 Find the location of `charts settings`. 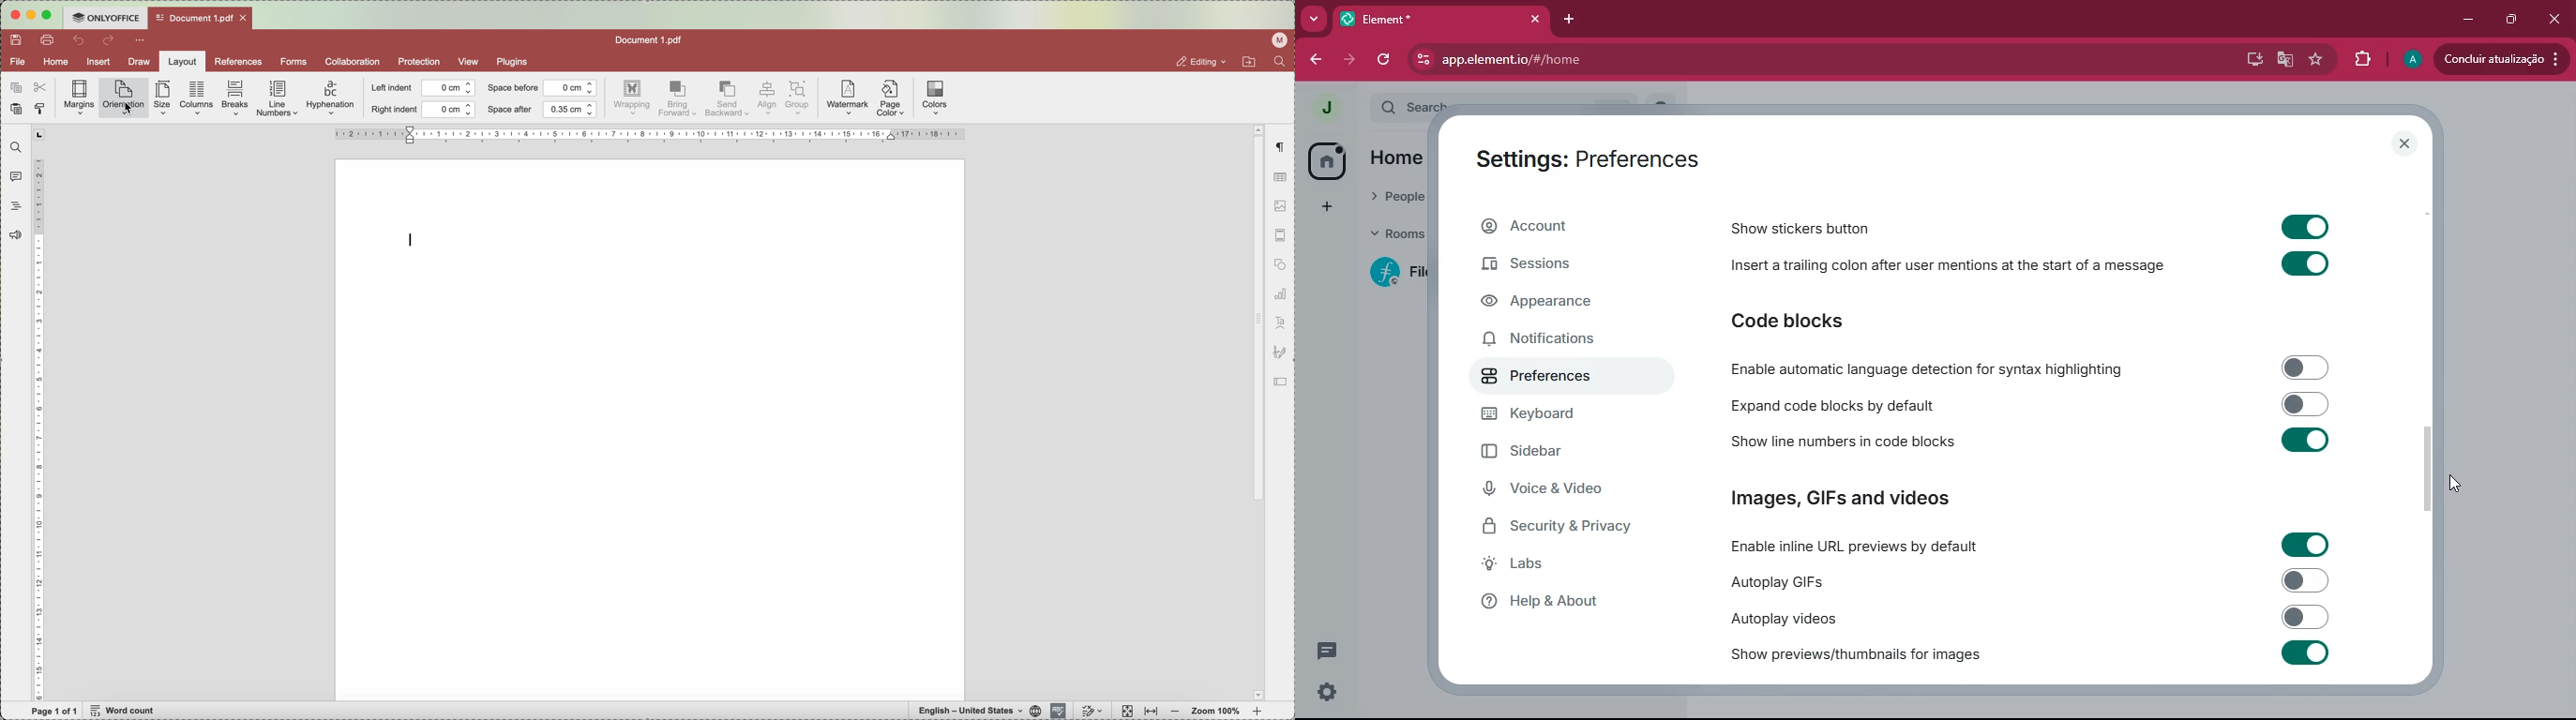

charts settings is located at coordinates (1280, 295).